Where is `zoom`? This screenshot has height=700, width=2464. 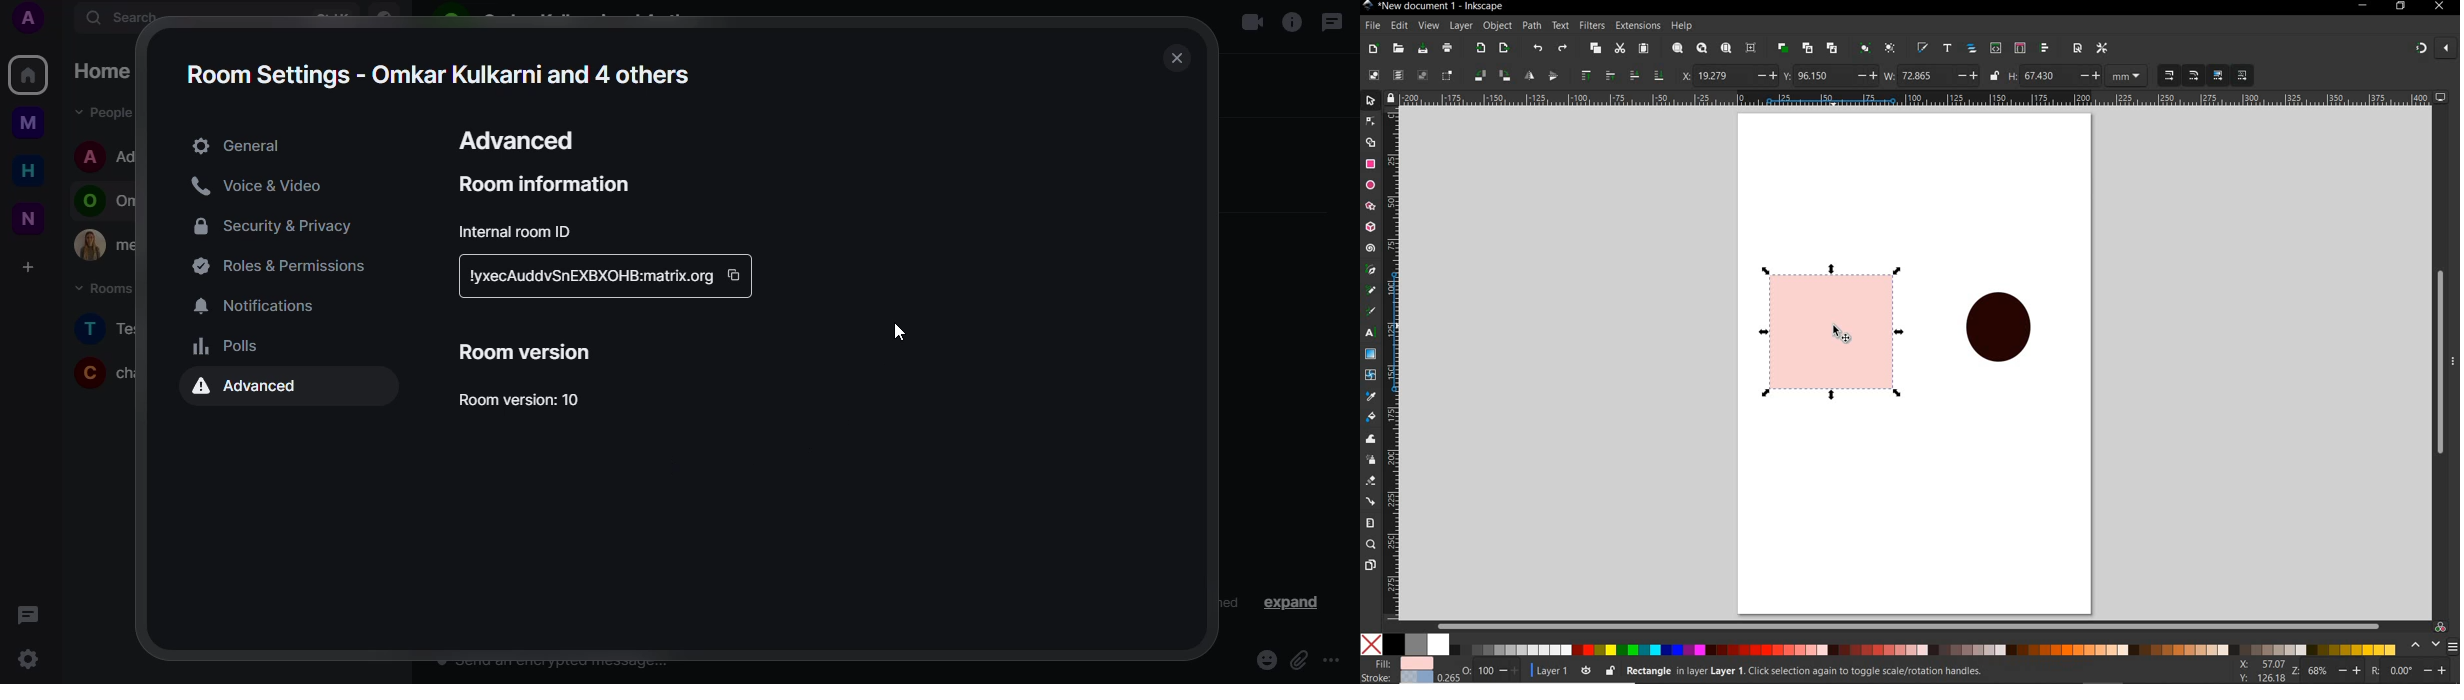 zoom is located at coordinates (2334, 672).